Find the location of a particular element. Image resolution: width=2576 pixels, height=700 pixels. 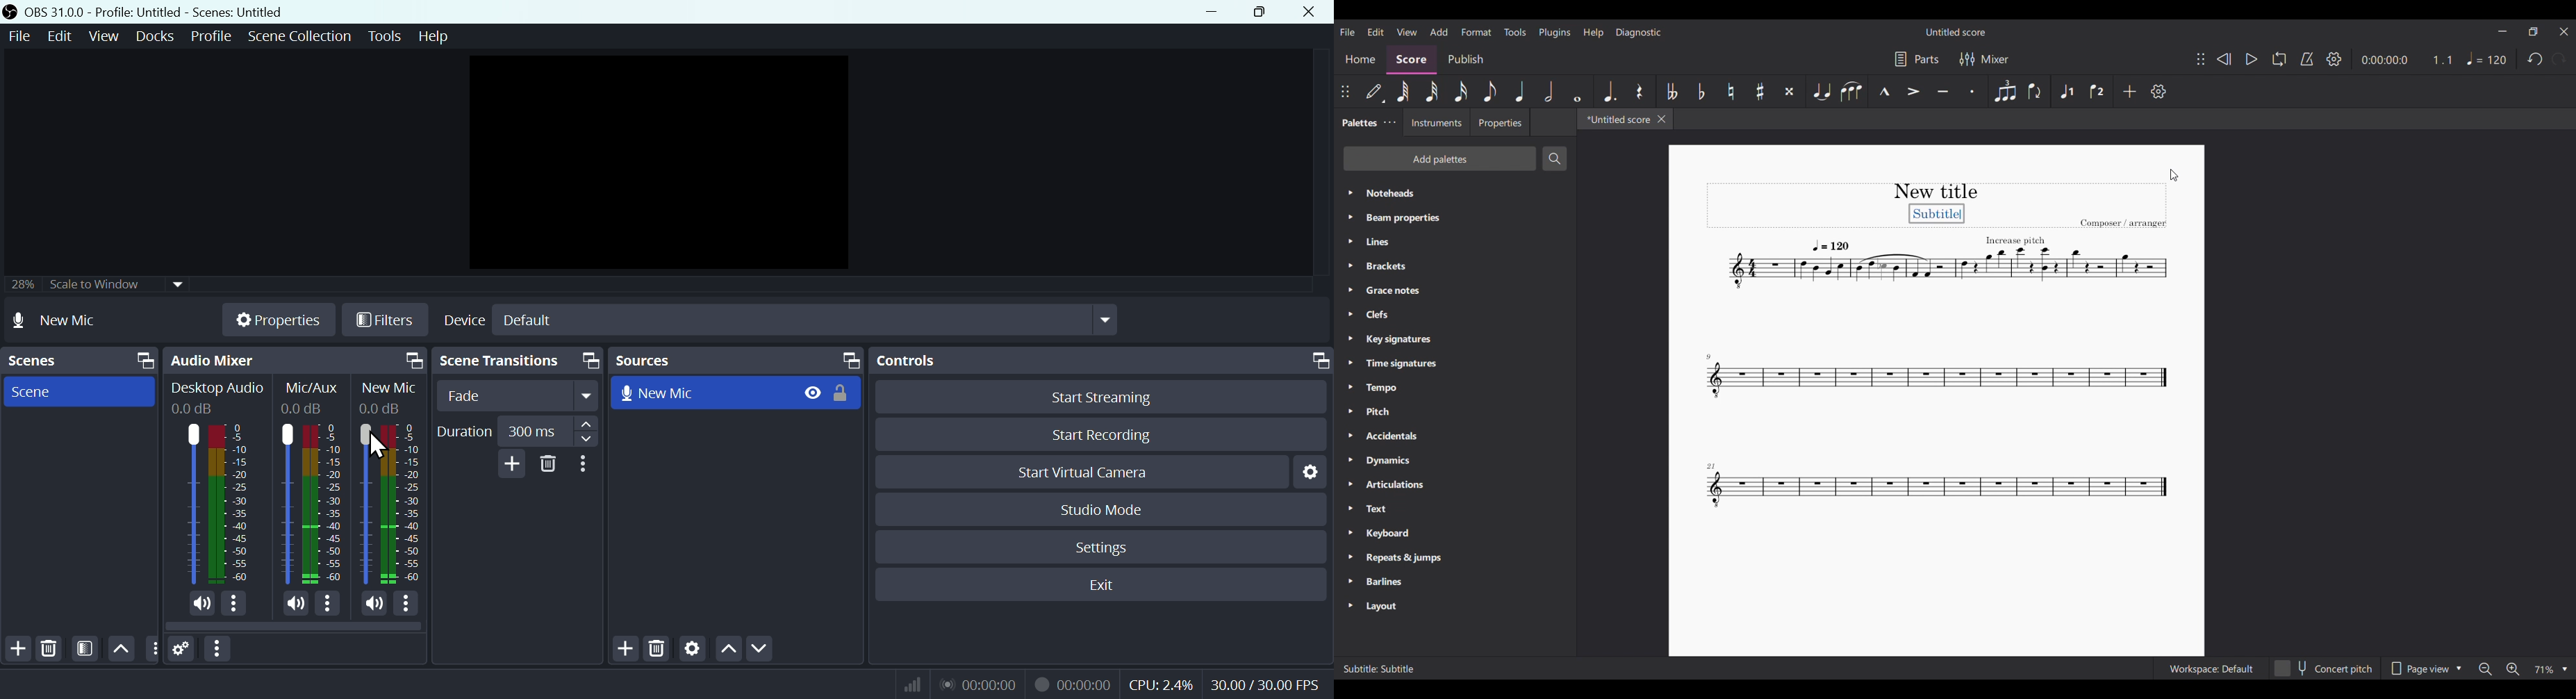

Desktop Audio bar is located at coordinates (226, 504).